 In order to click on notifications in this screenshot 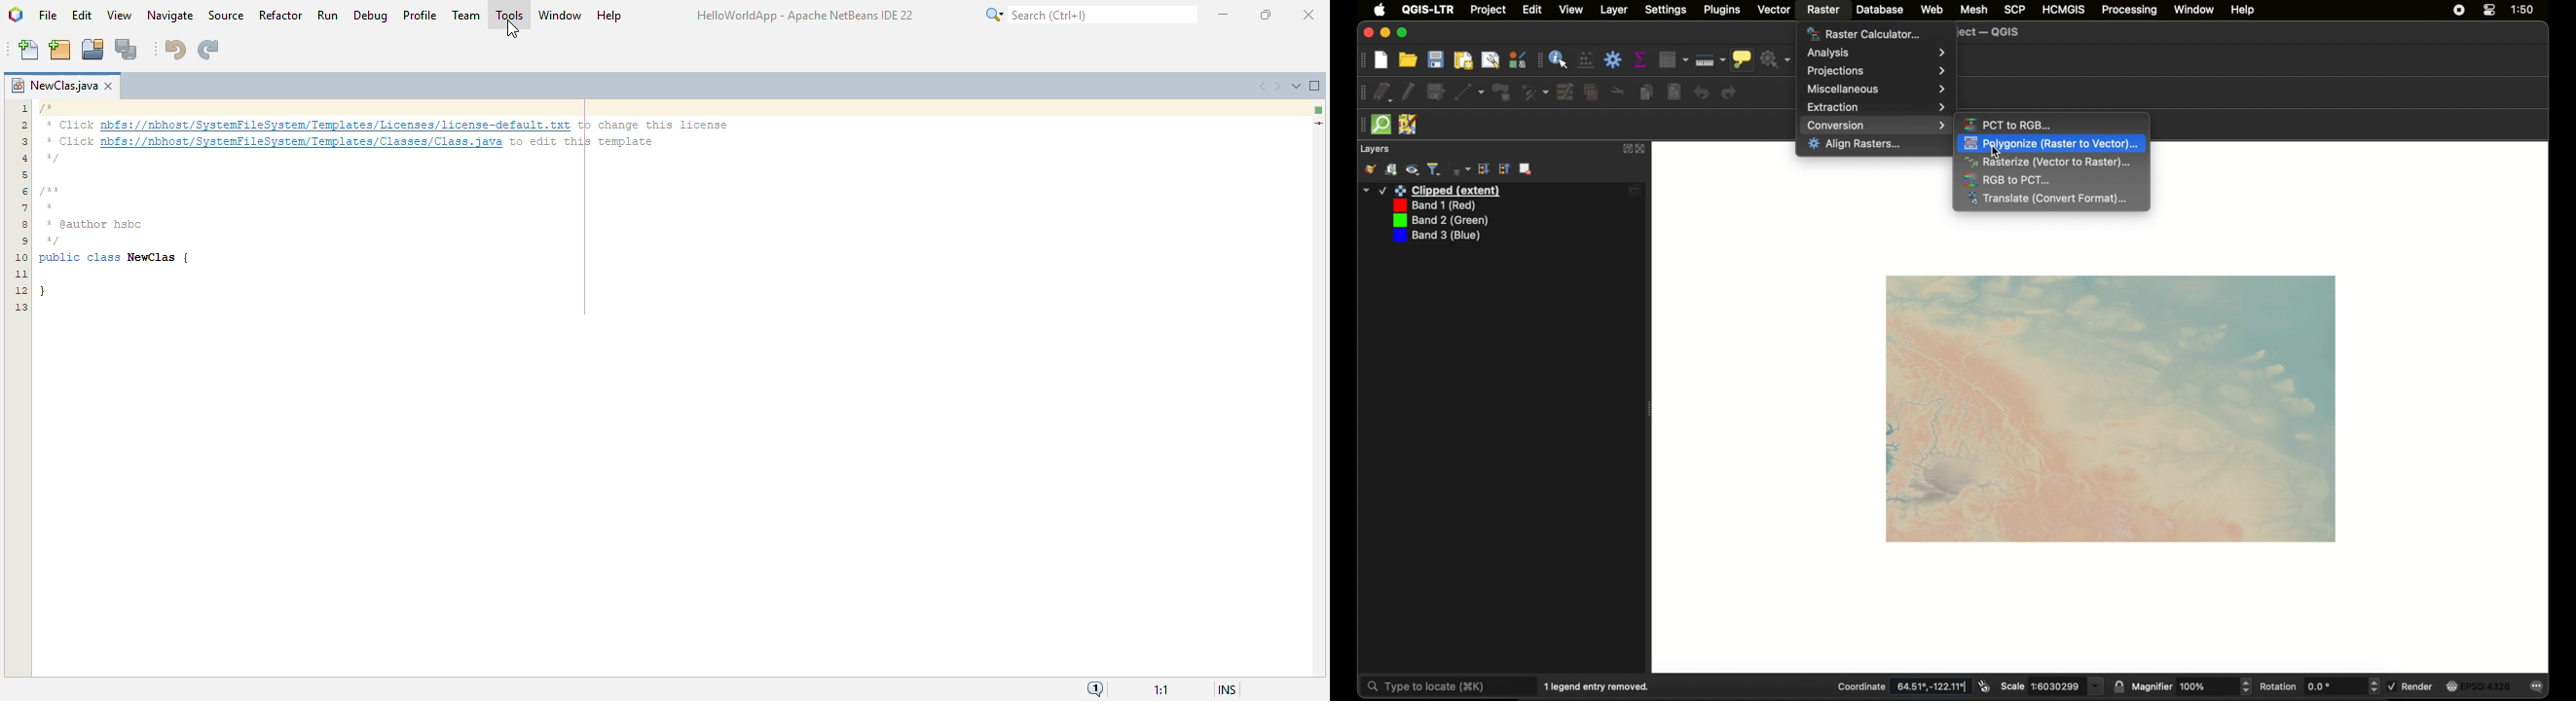, I will do `click(1094, 689)`.